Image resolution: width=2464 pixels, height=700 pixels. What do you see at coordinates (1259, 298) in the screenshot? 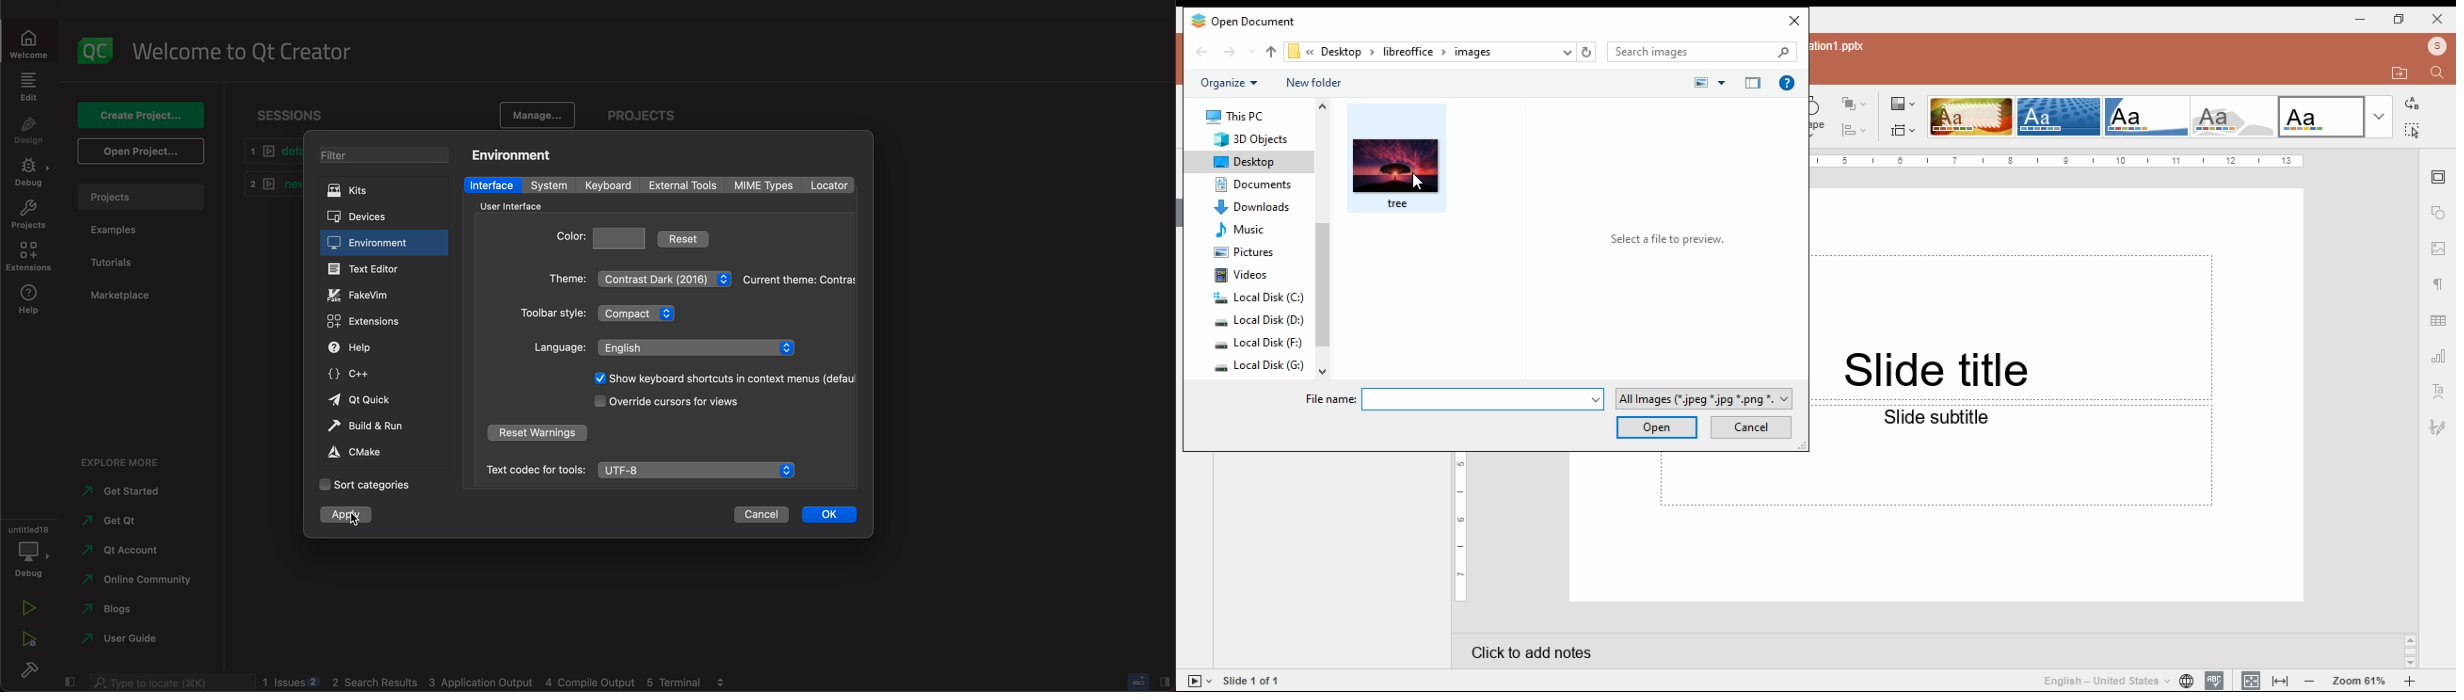
I see `system drive 1` at bounding box center [1259, 298].